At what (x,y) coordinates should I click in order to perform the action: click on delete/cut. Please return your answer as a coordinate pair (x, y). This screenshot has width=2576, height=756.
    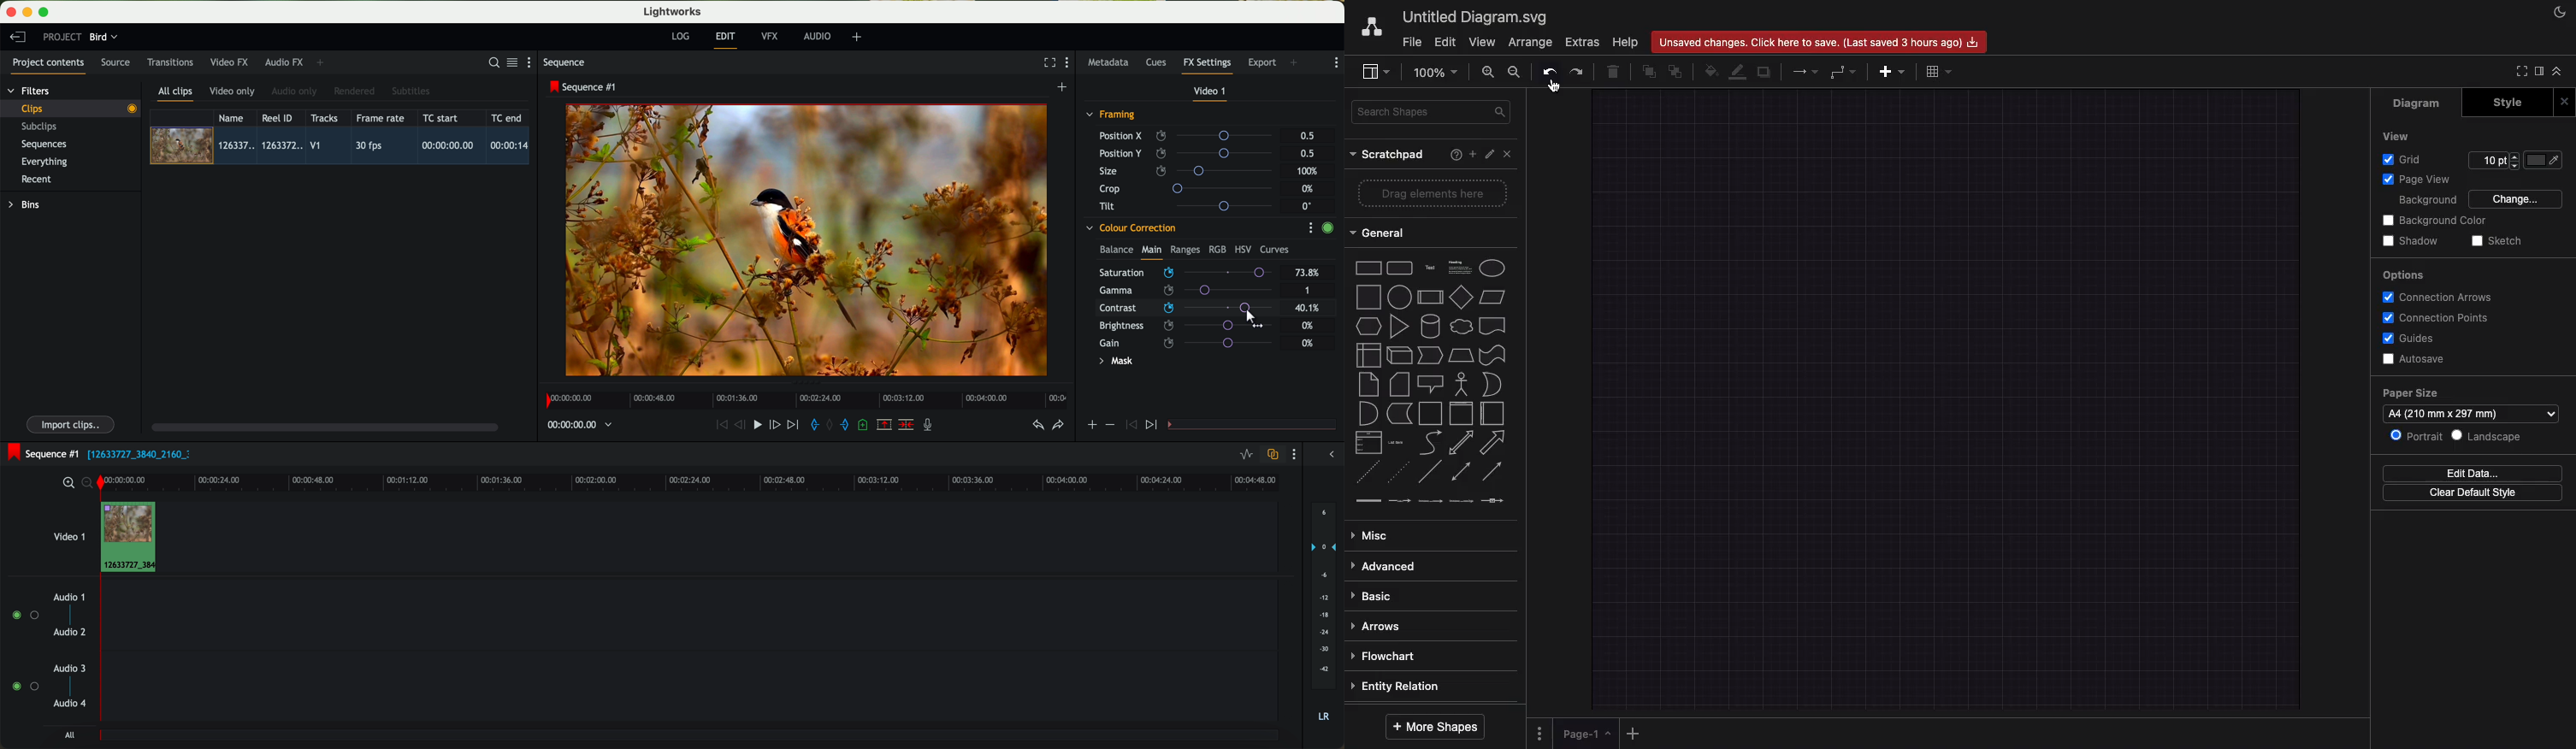
    Looking at the image, I should click on (906, 425).